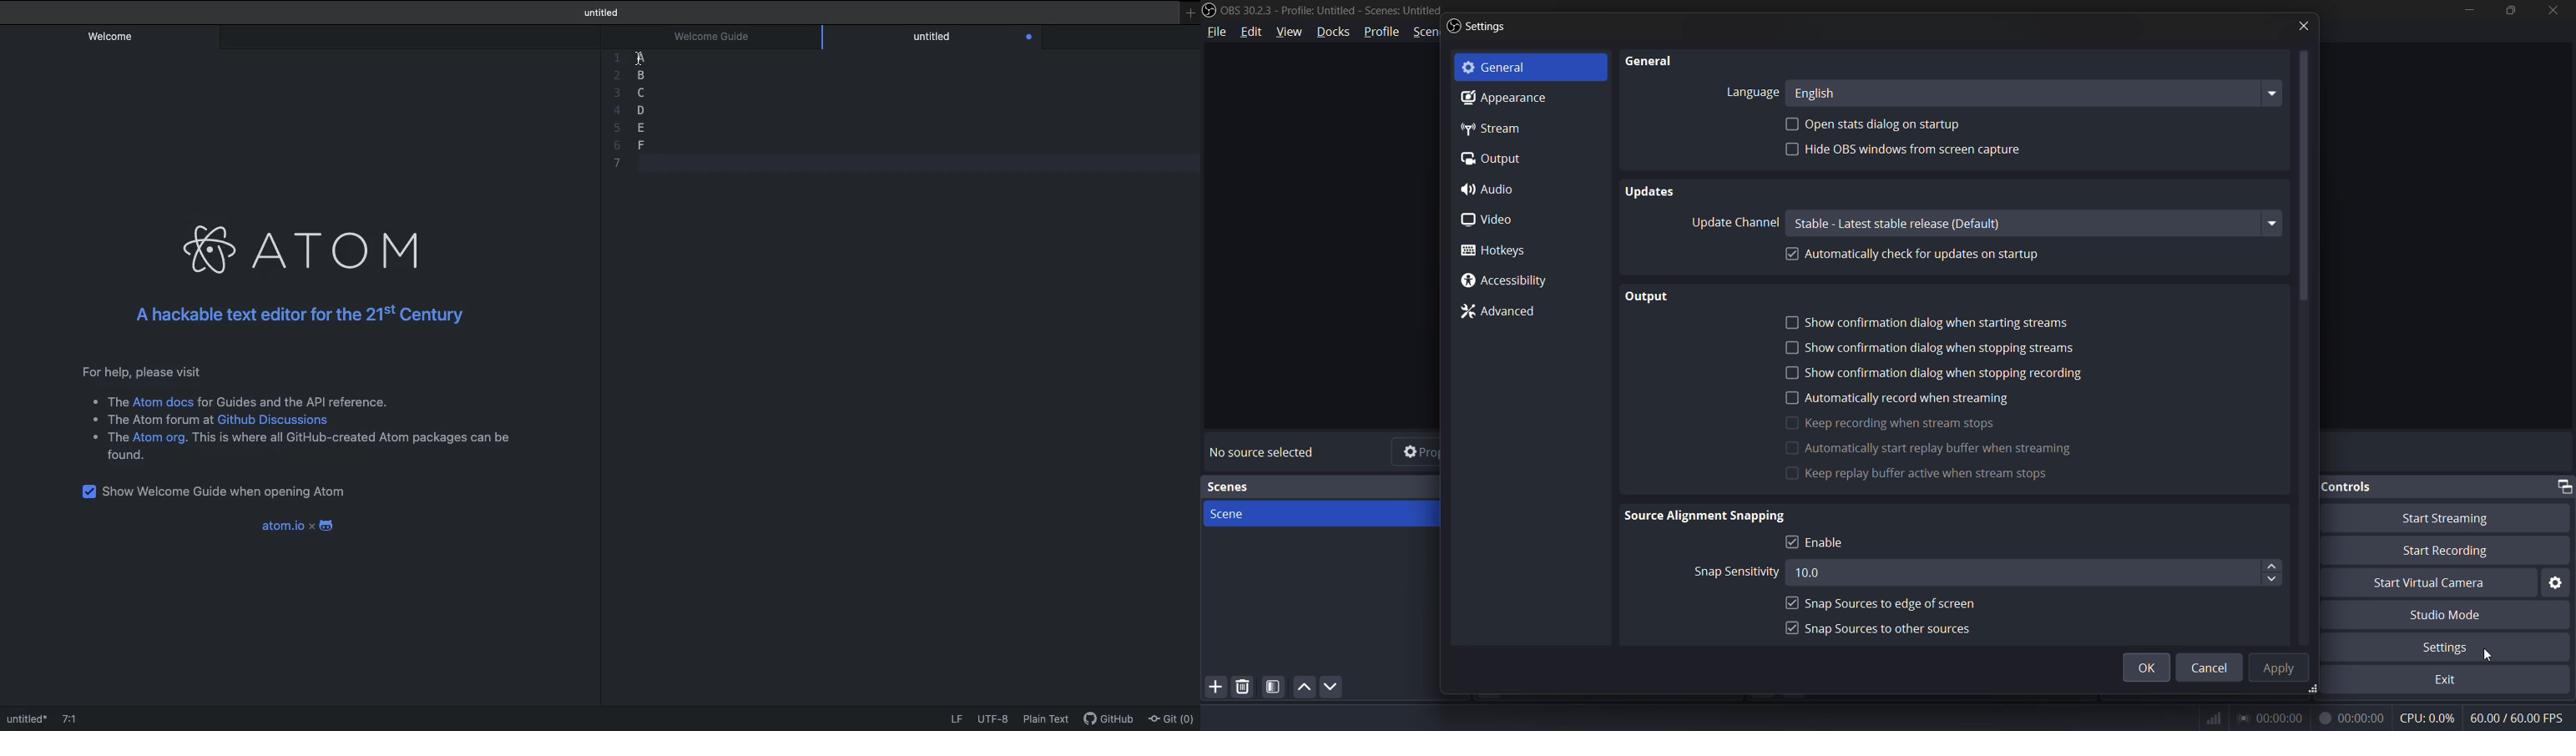 The height and width of the screenshot is (756, 2576). Describe the element at coordinates (2214, 719) in the screenshot. I see `signal strength` at that location.